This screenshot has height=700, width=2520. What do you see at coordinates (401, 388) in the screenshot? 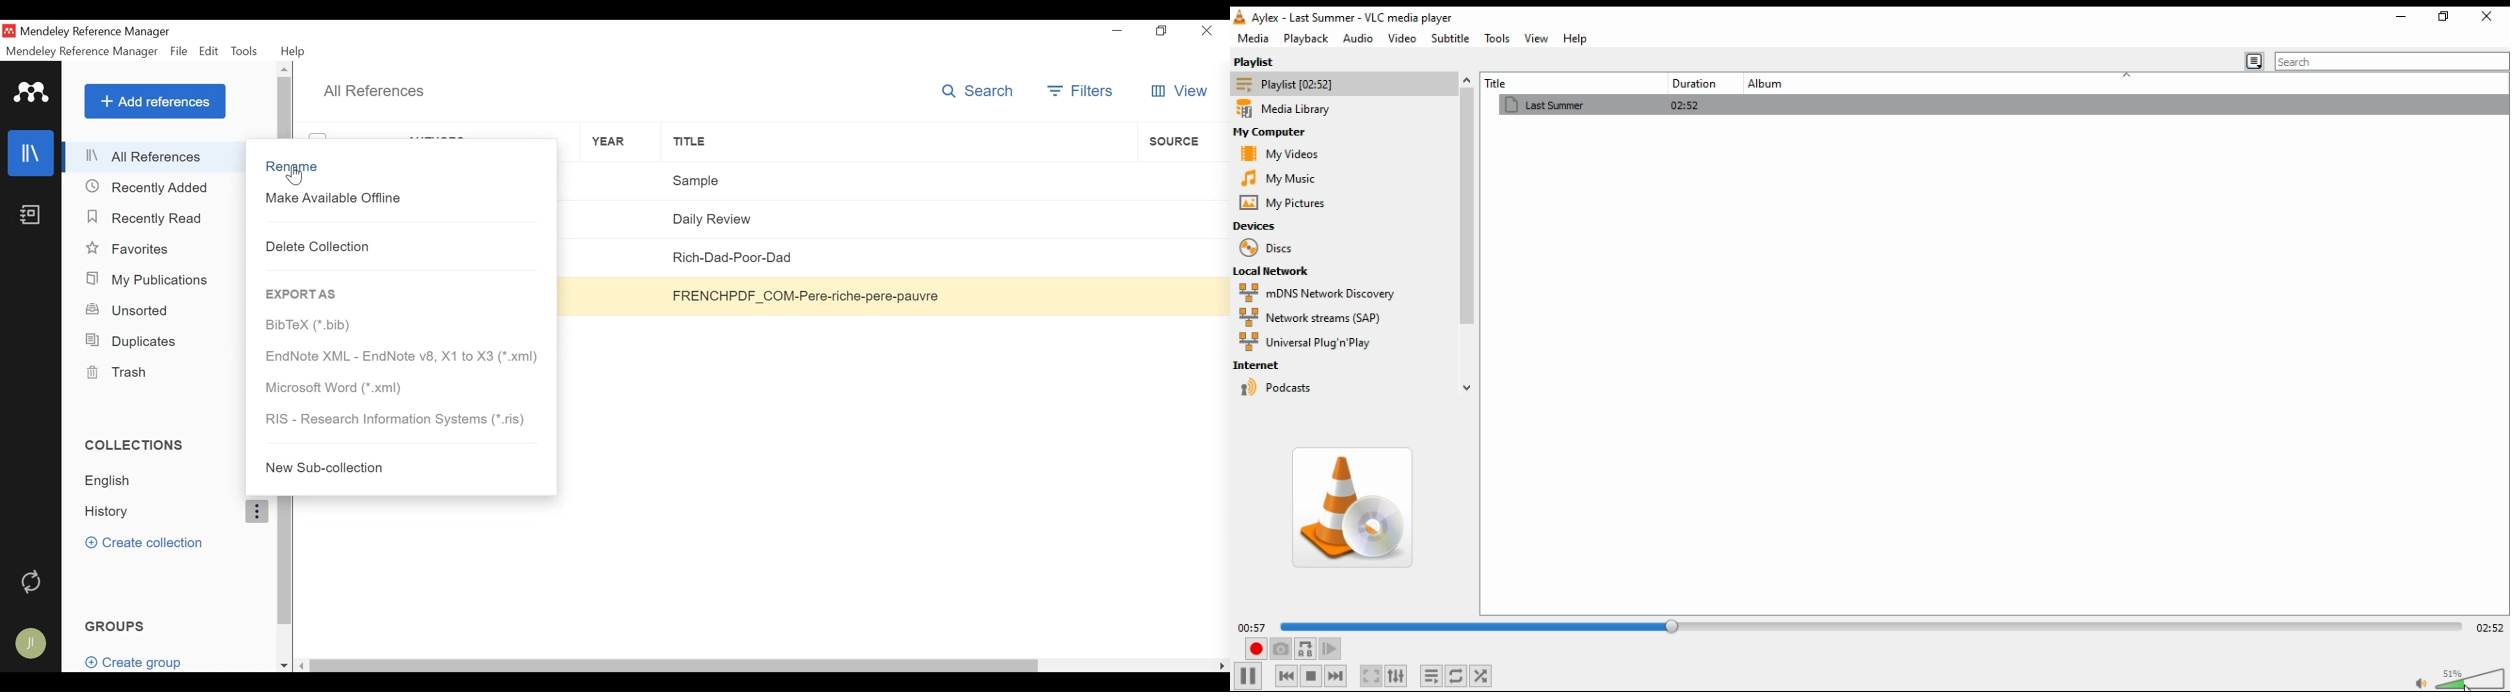
I see `Microsoft Word (*xml)` at bounding box center [401, 388].